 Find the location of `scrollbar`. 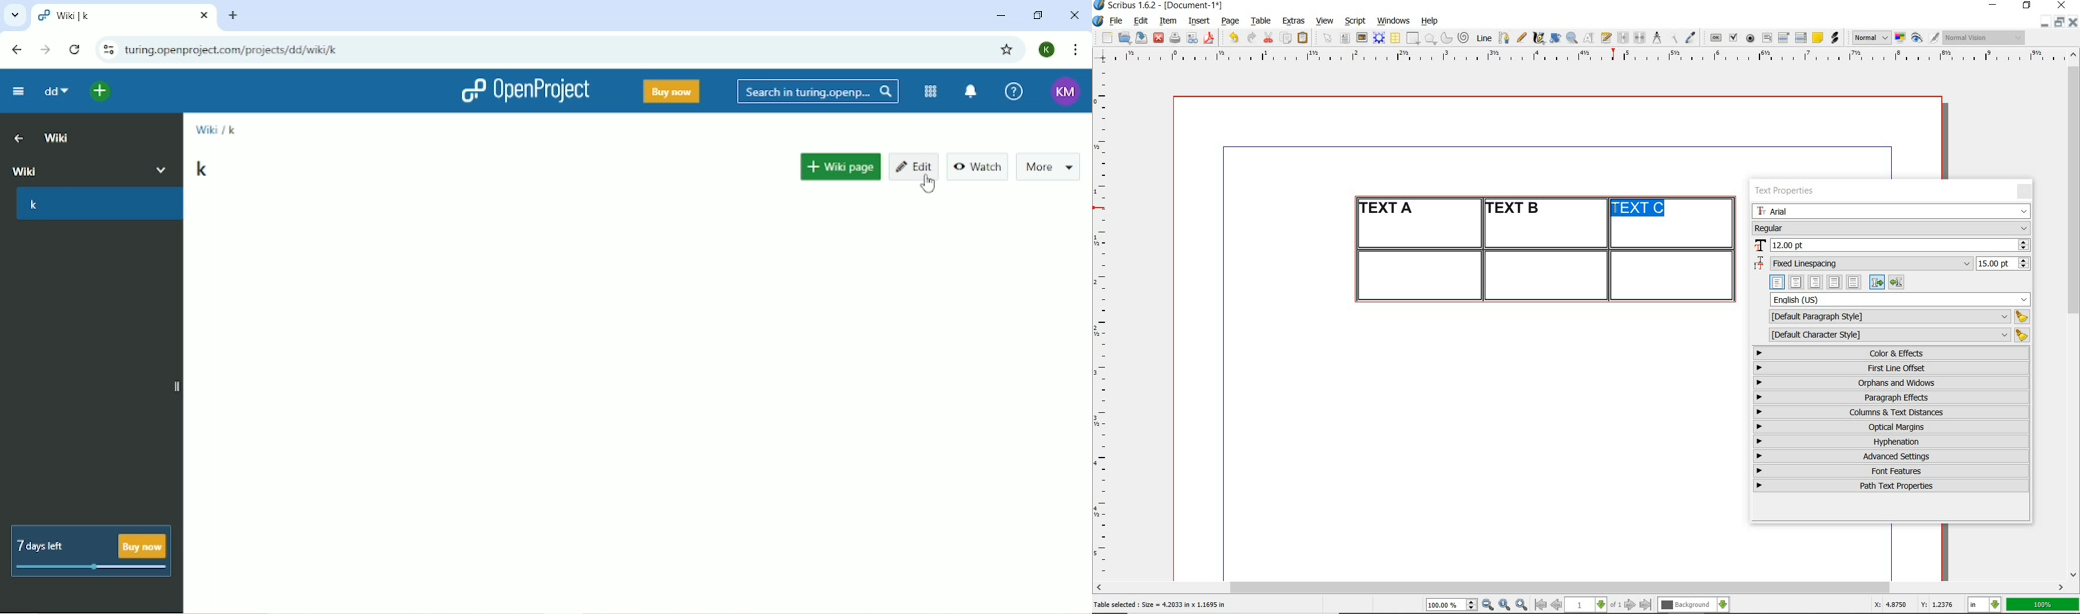

scrollbar is located at coordinates (1580, 589).